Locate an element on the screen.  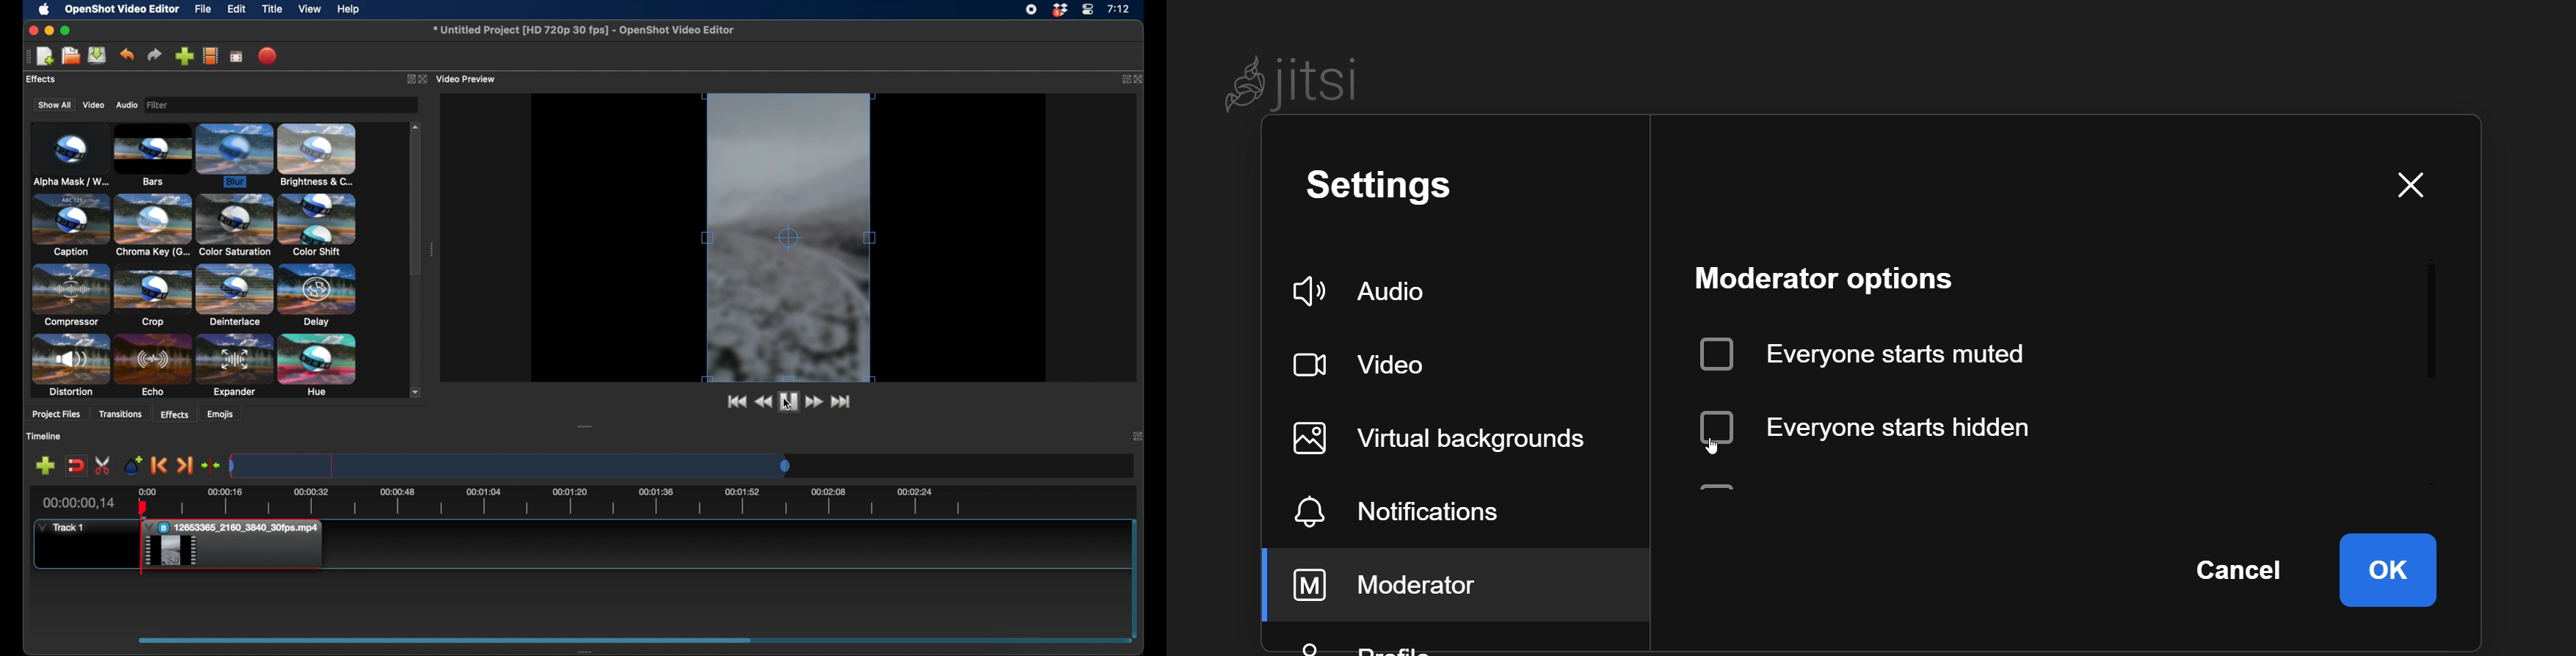
project files is located at coordinates (52, 80).